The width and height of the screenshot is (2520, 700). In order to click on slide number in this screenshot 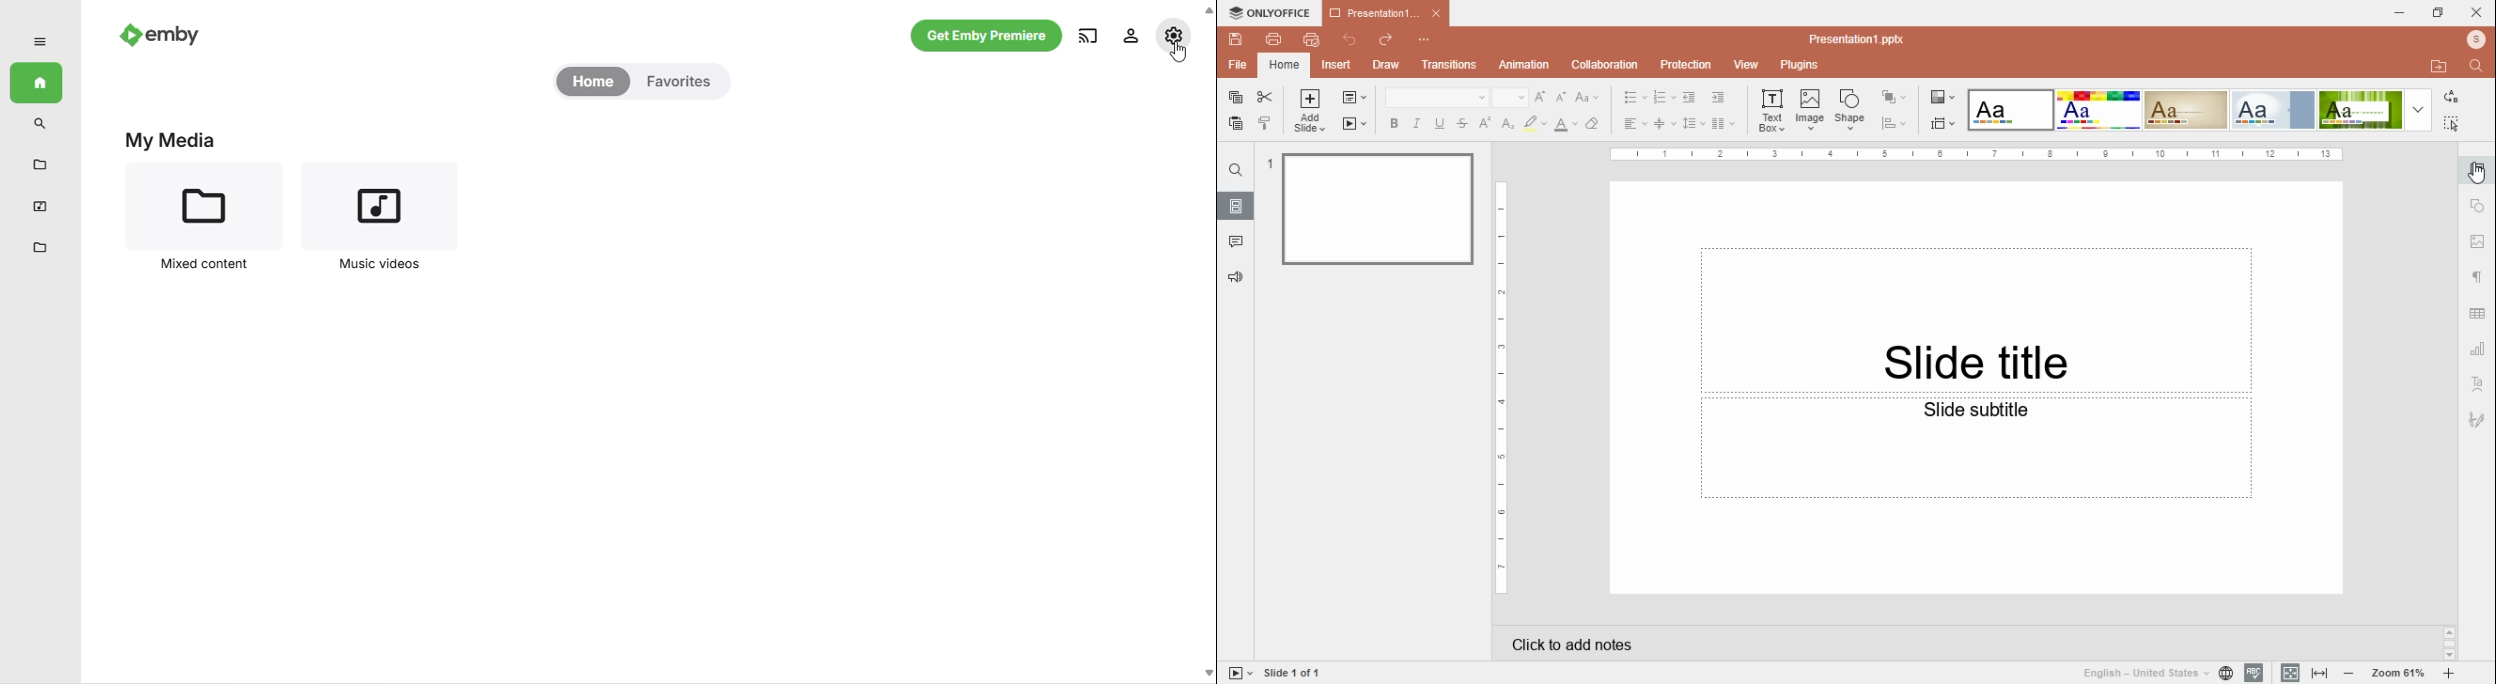, I will do `click(1299, 671)`.